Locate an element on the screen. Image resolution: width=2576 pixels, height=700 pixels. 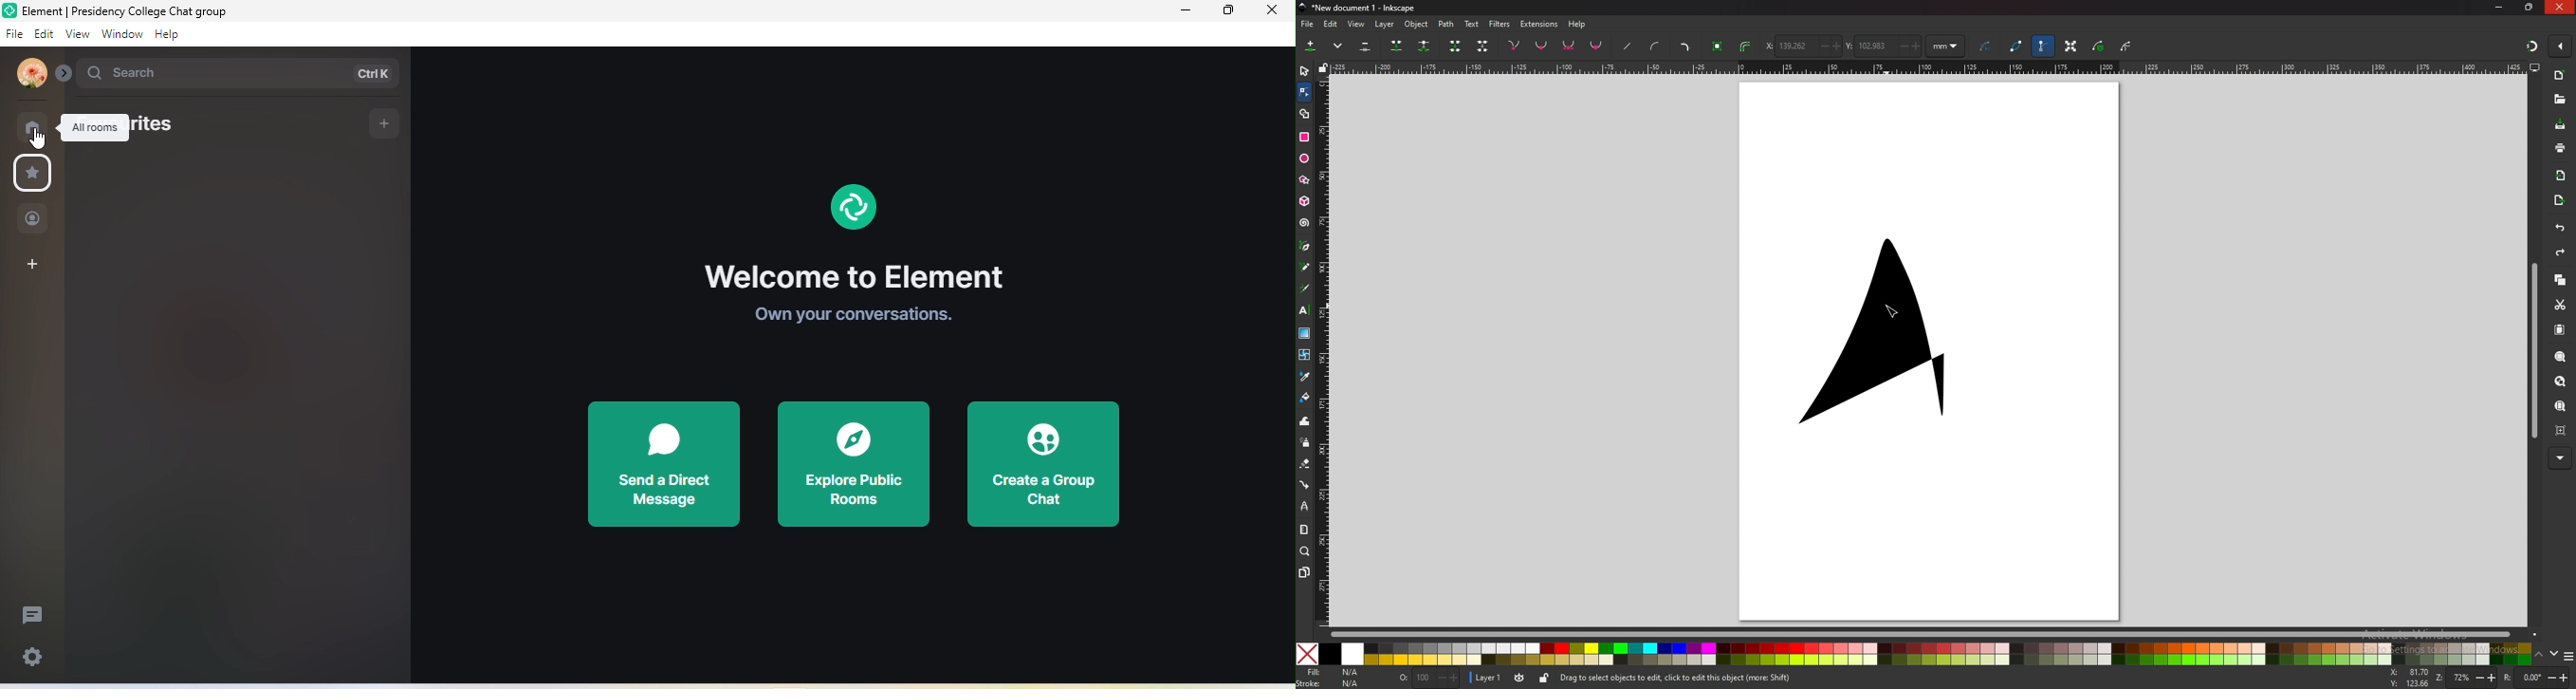
text is located at coordinates (1472, 24).